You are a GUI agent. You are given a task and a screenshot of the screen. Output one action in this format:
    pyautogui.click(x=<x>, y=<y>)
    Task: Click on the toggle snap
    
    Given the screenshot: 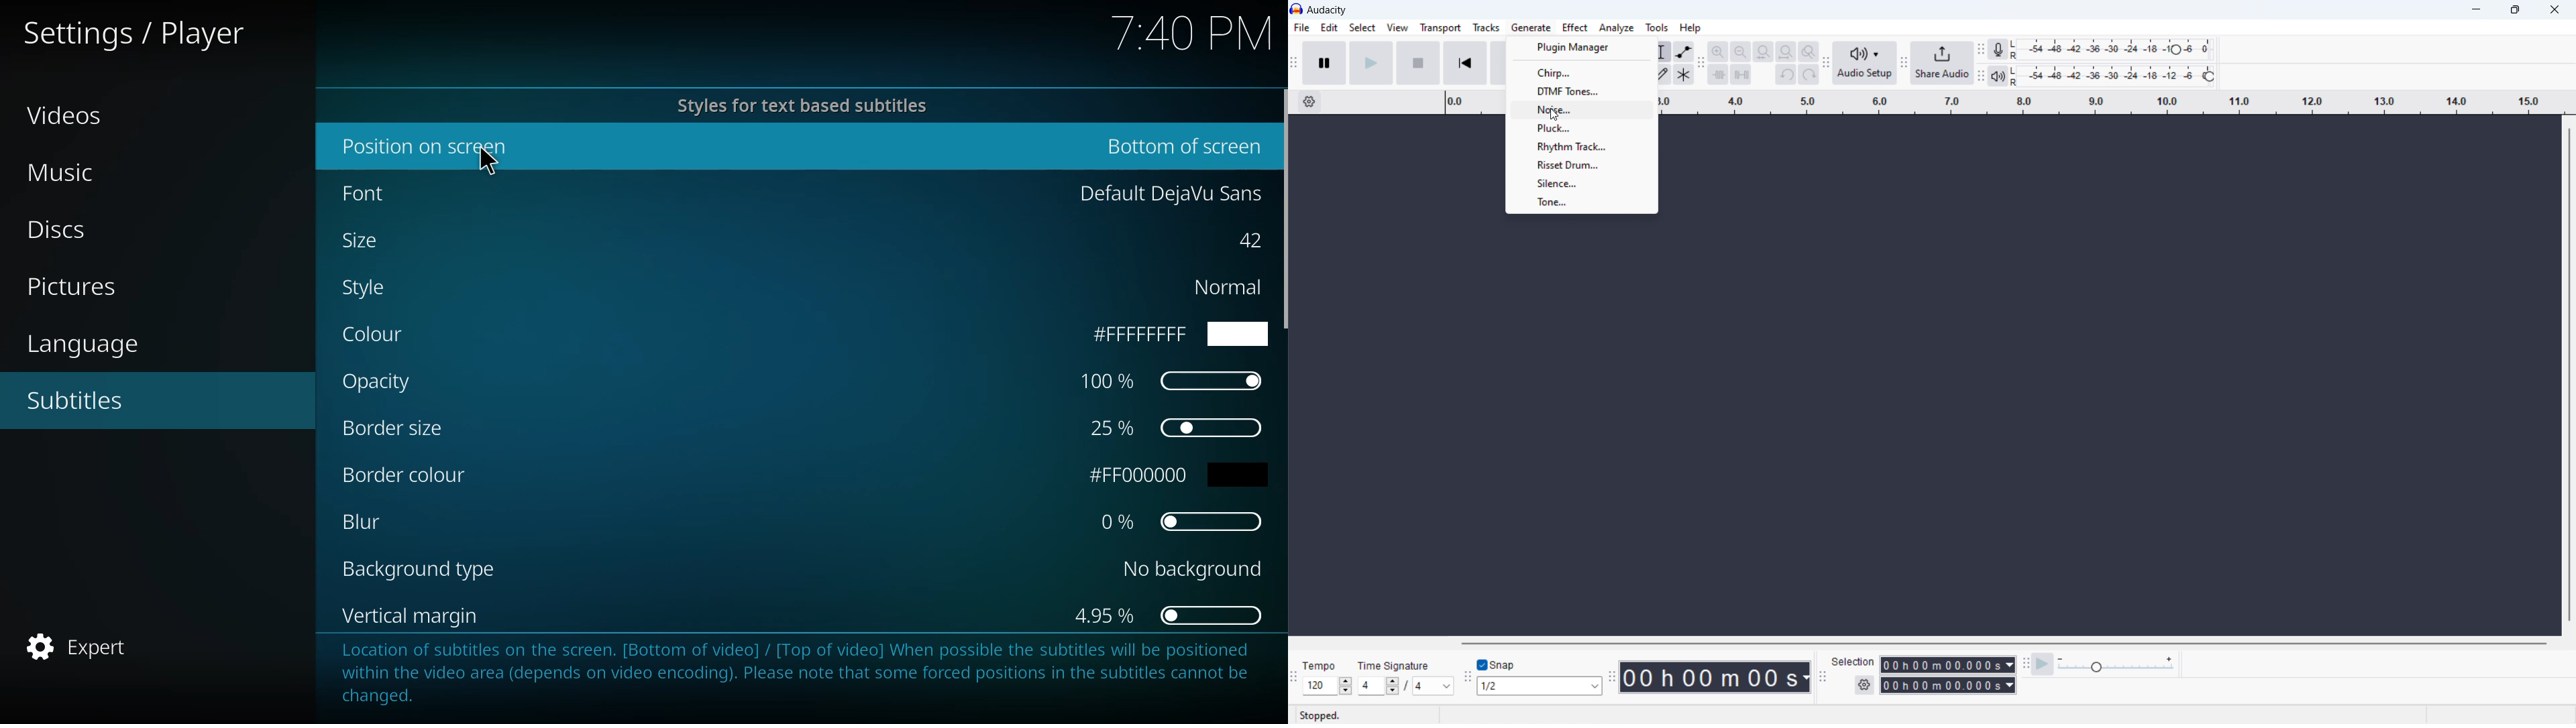 What is the action you would take?
    pyautogui.click(x=1497, y=664)
    